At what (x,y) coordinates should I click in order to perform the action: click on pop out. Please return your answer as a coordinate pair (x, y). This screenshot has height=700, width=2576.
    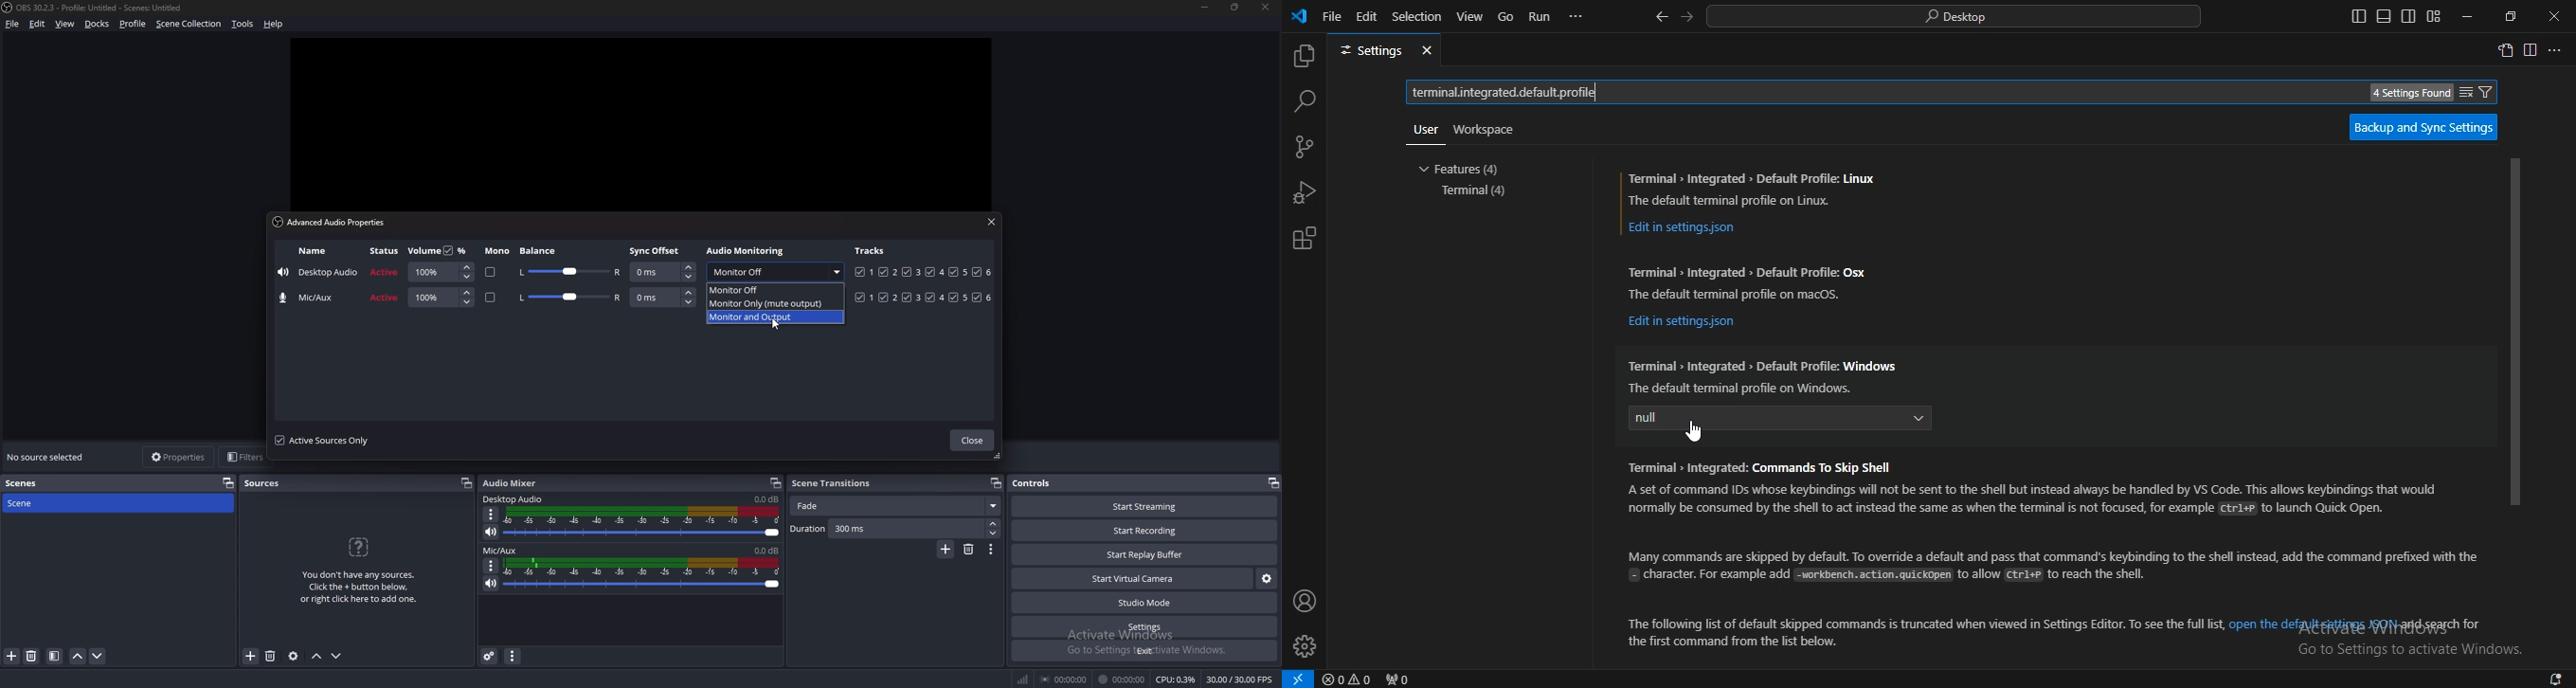
    Looking at the image, I should click on (1273, 484).